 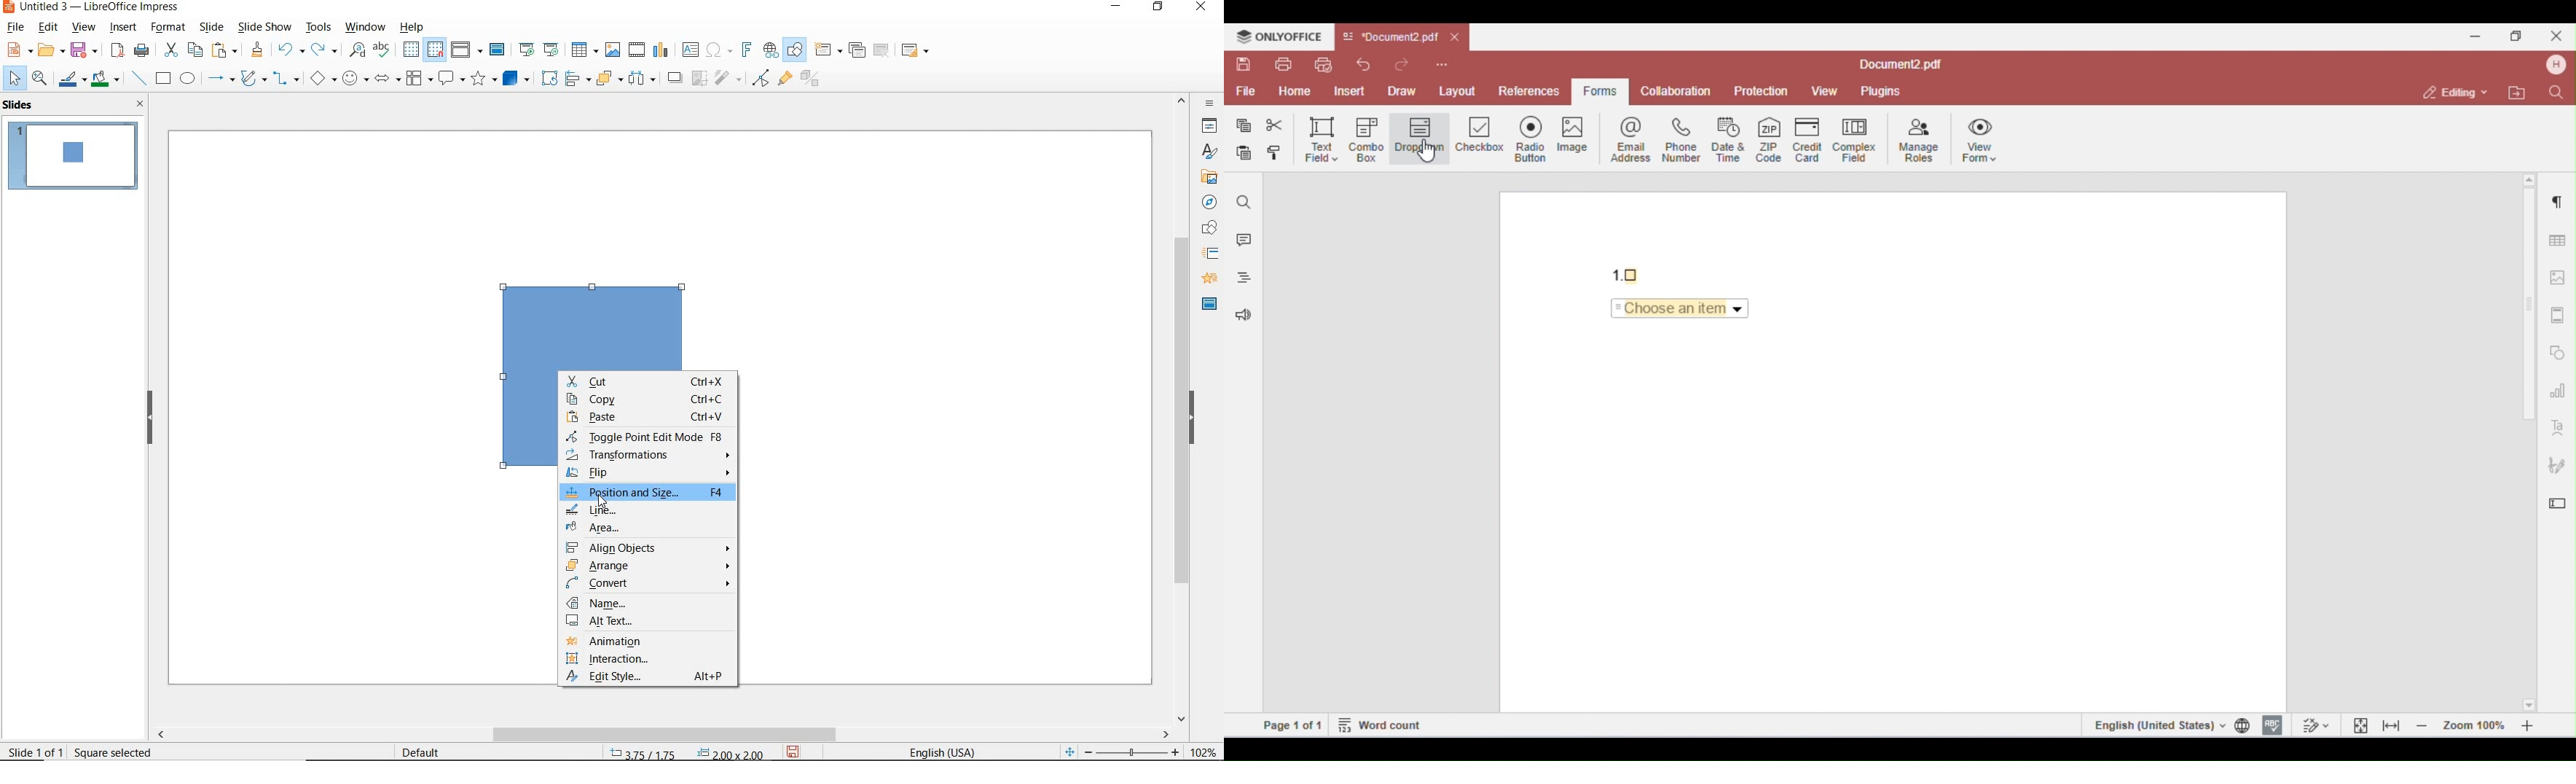 I want to click on LINE, so click(x=645, y=510).